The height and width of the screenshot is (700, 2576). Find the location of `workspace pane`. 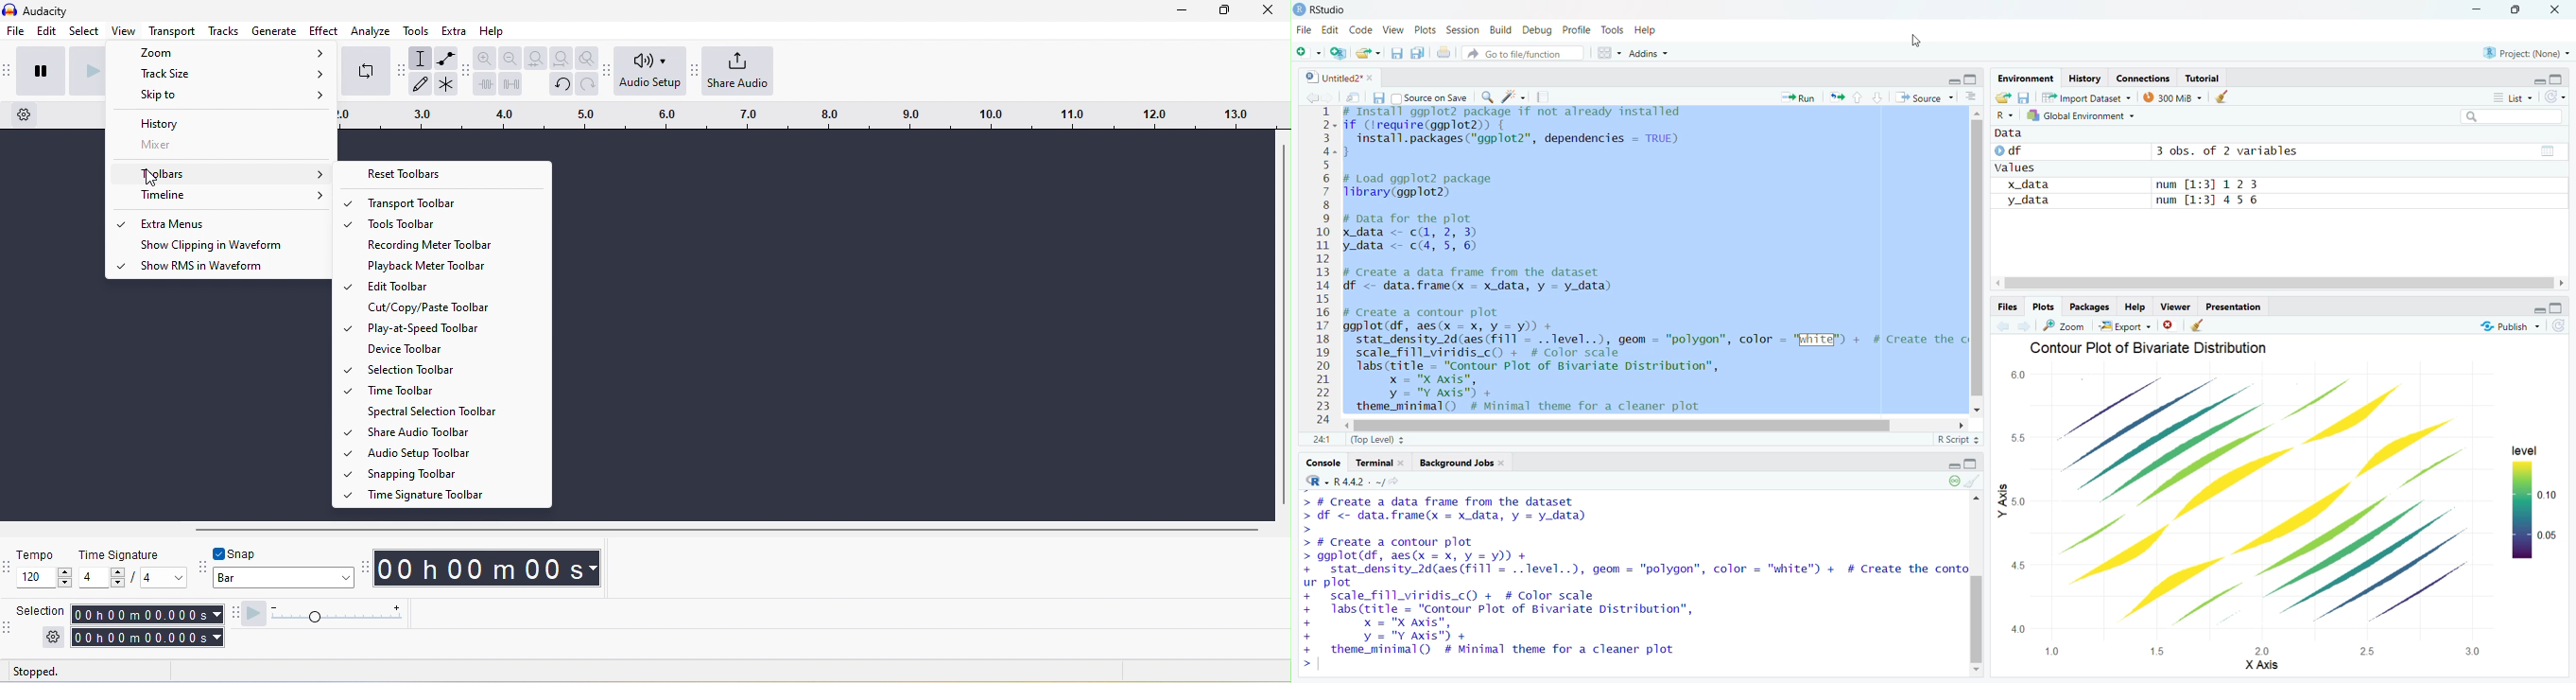

workspace pane is located at coordinates (1608, 51).